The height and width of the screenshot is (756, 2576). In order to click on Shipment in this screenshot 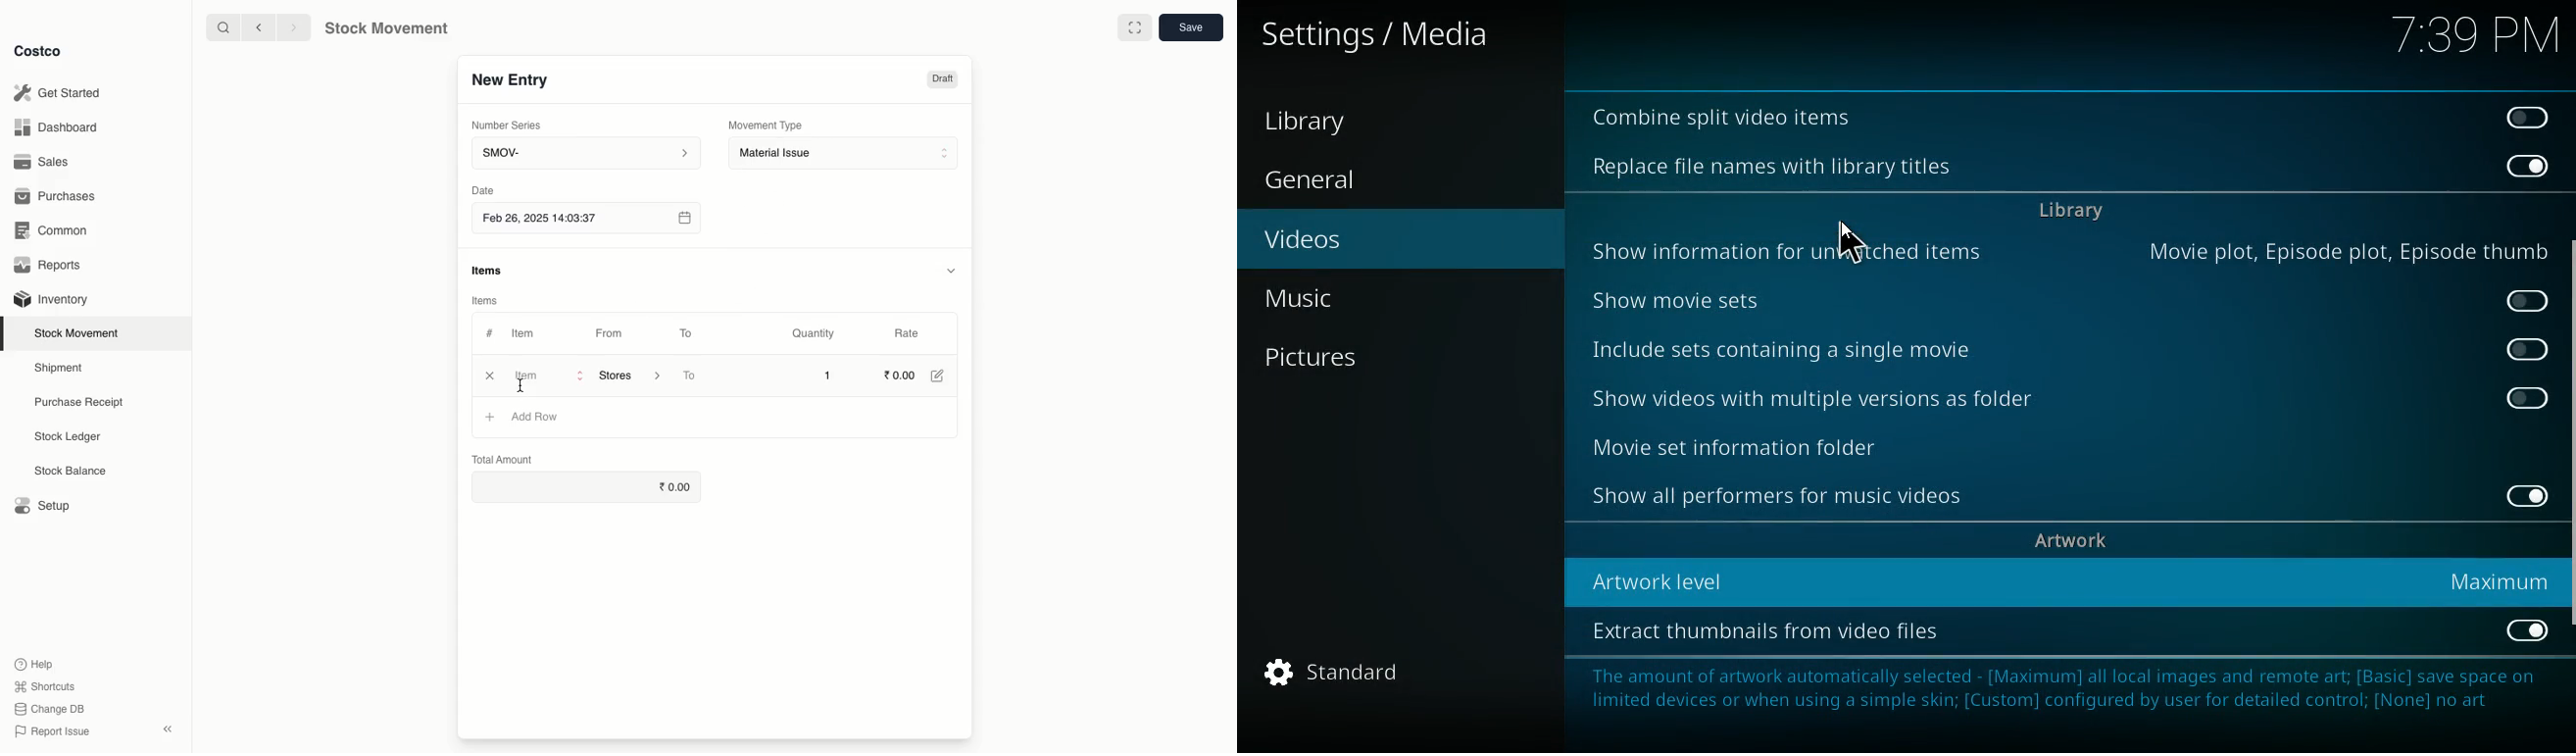, I will do `click(59, 369)`.